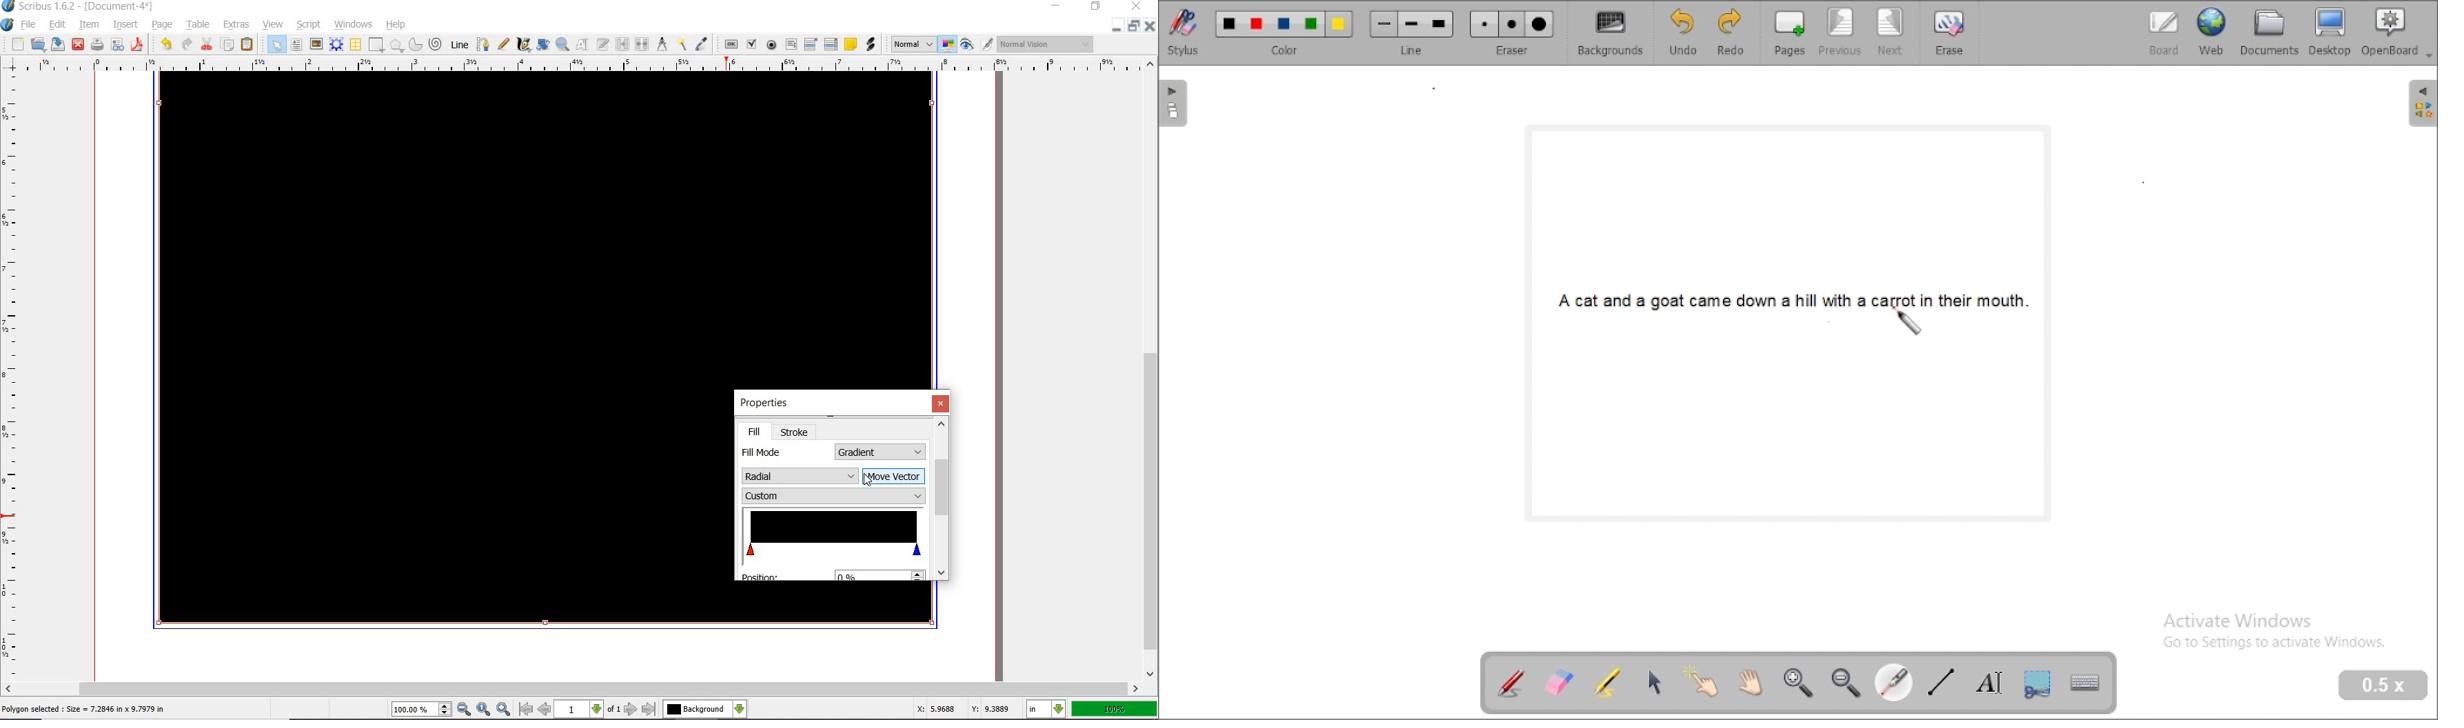 Image resolution: width=2464 pixels, height=728 pixels. I want to click on windows, so click(353, 24).